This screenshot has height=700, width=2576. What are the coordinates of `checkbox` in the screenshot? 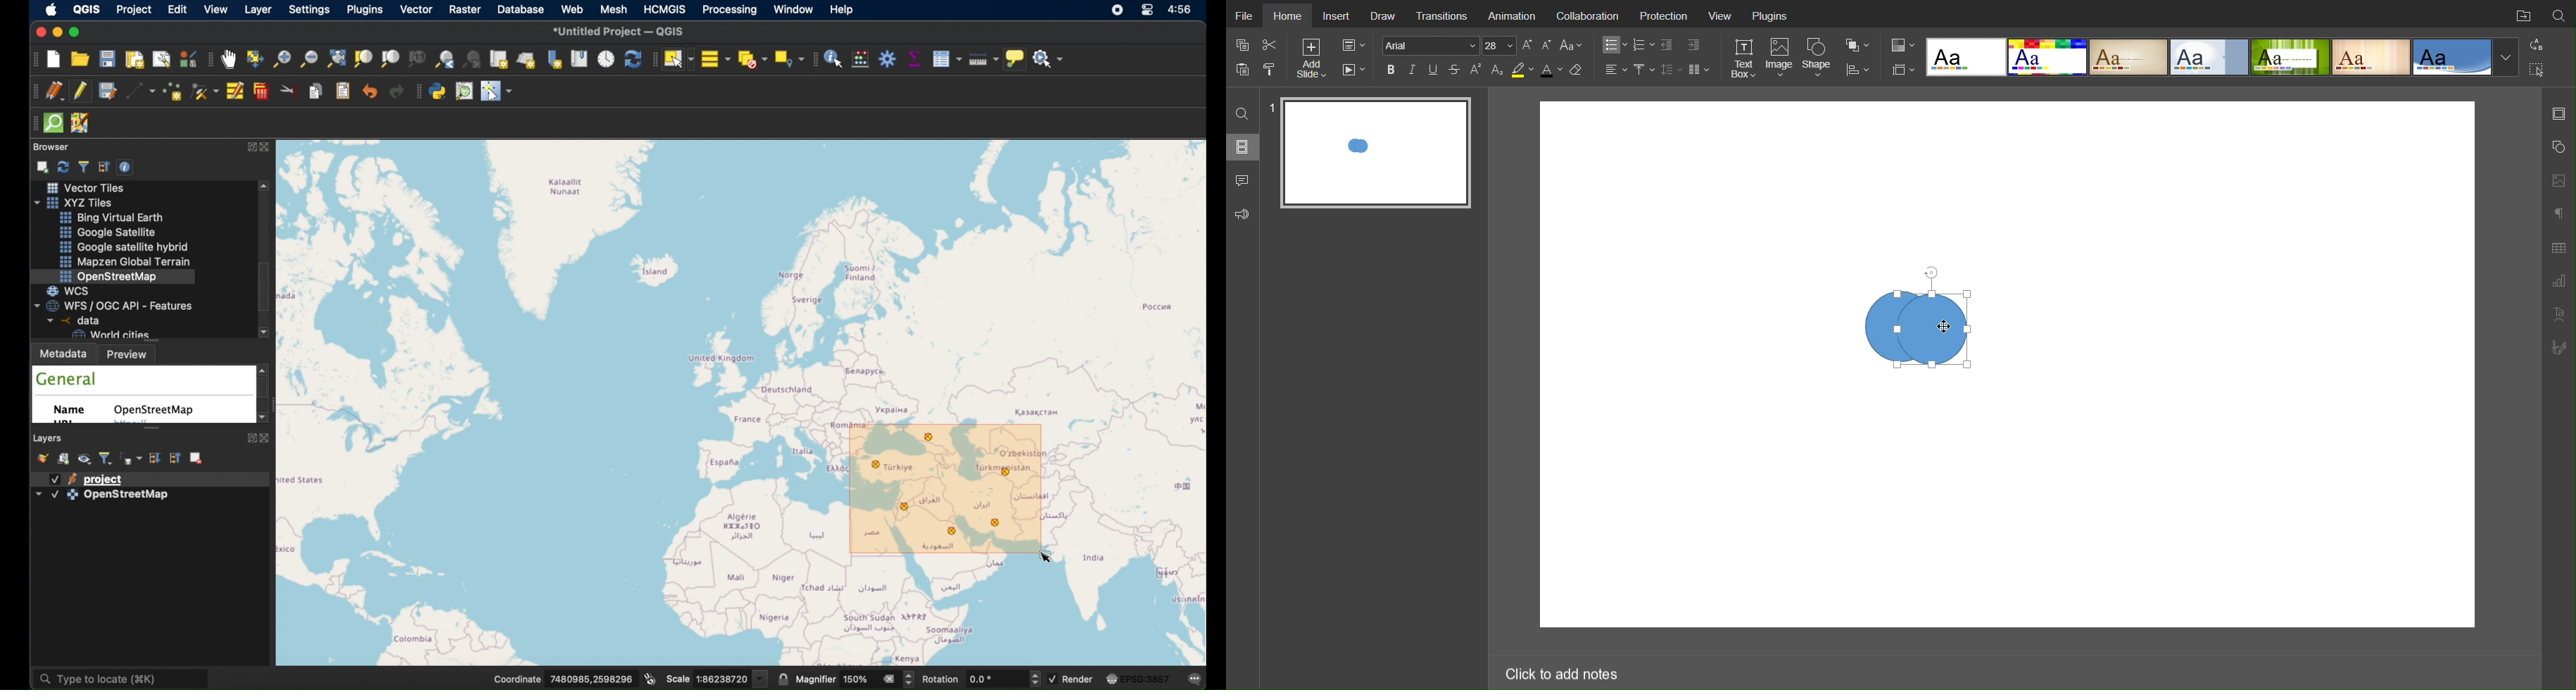 It's located at (1053, 679).